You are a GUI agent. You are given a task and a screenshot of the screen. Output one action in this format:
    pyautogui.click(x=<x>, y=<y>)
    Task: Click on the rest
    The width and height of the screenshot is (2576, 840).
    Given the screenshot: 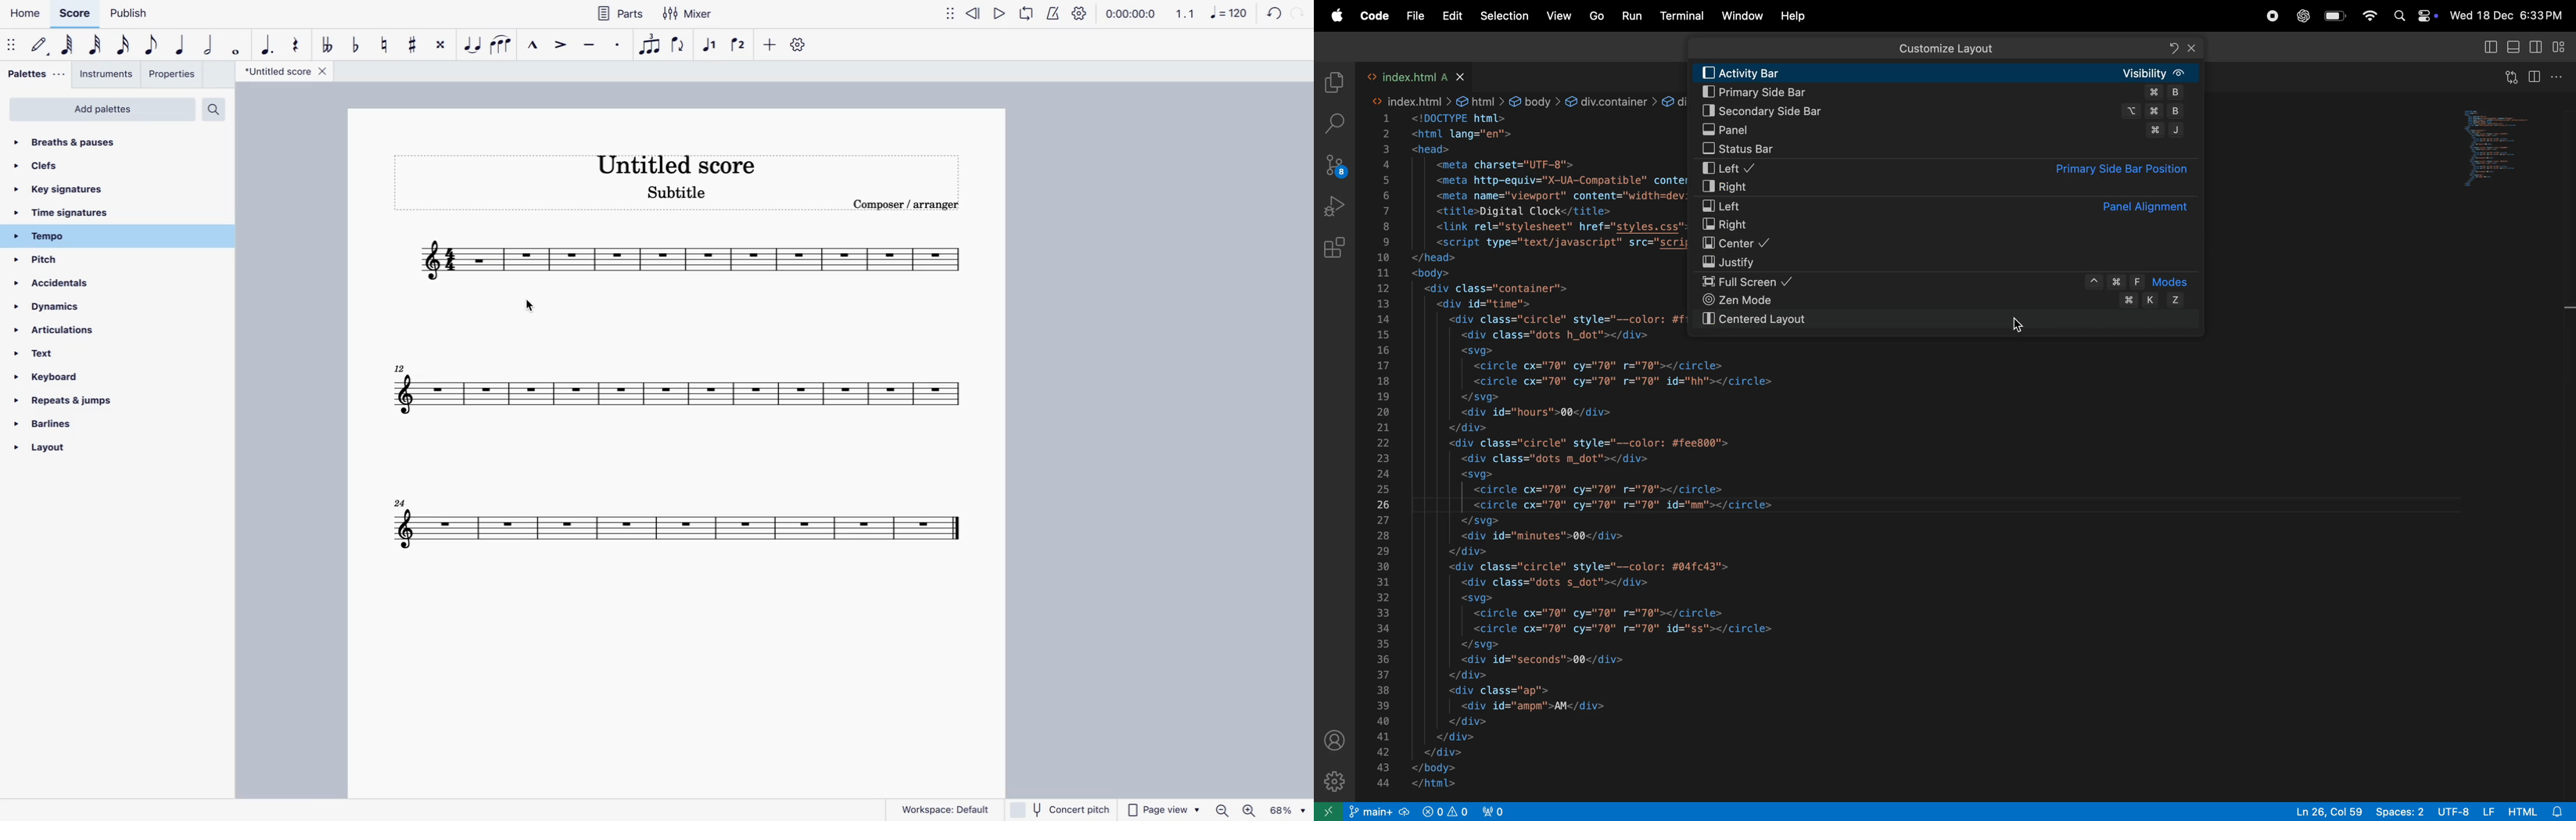 What is the action you would take?
    pyautogui.click(x=299, y=45)
    